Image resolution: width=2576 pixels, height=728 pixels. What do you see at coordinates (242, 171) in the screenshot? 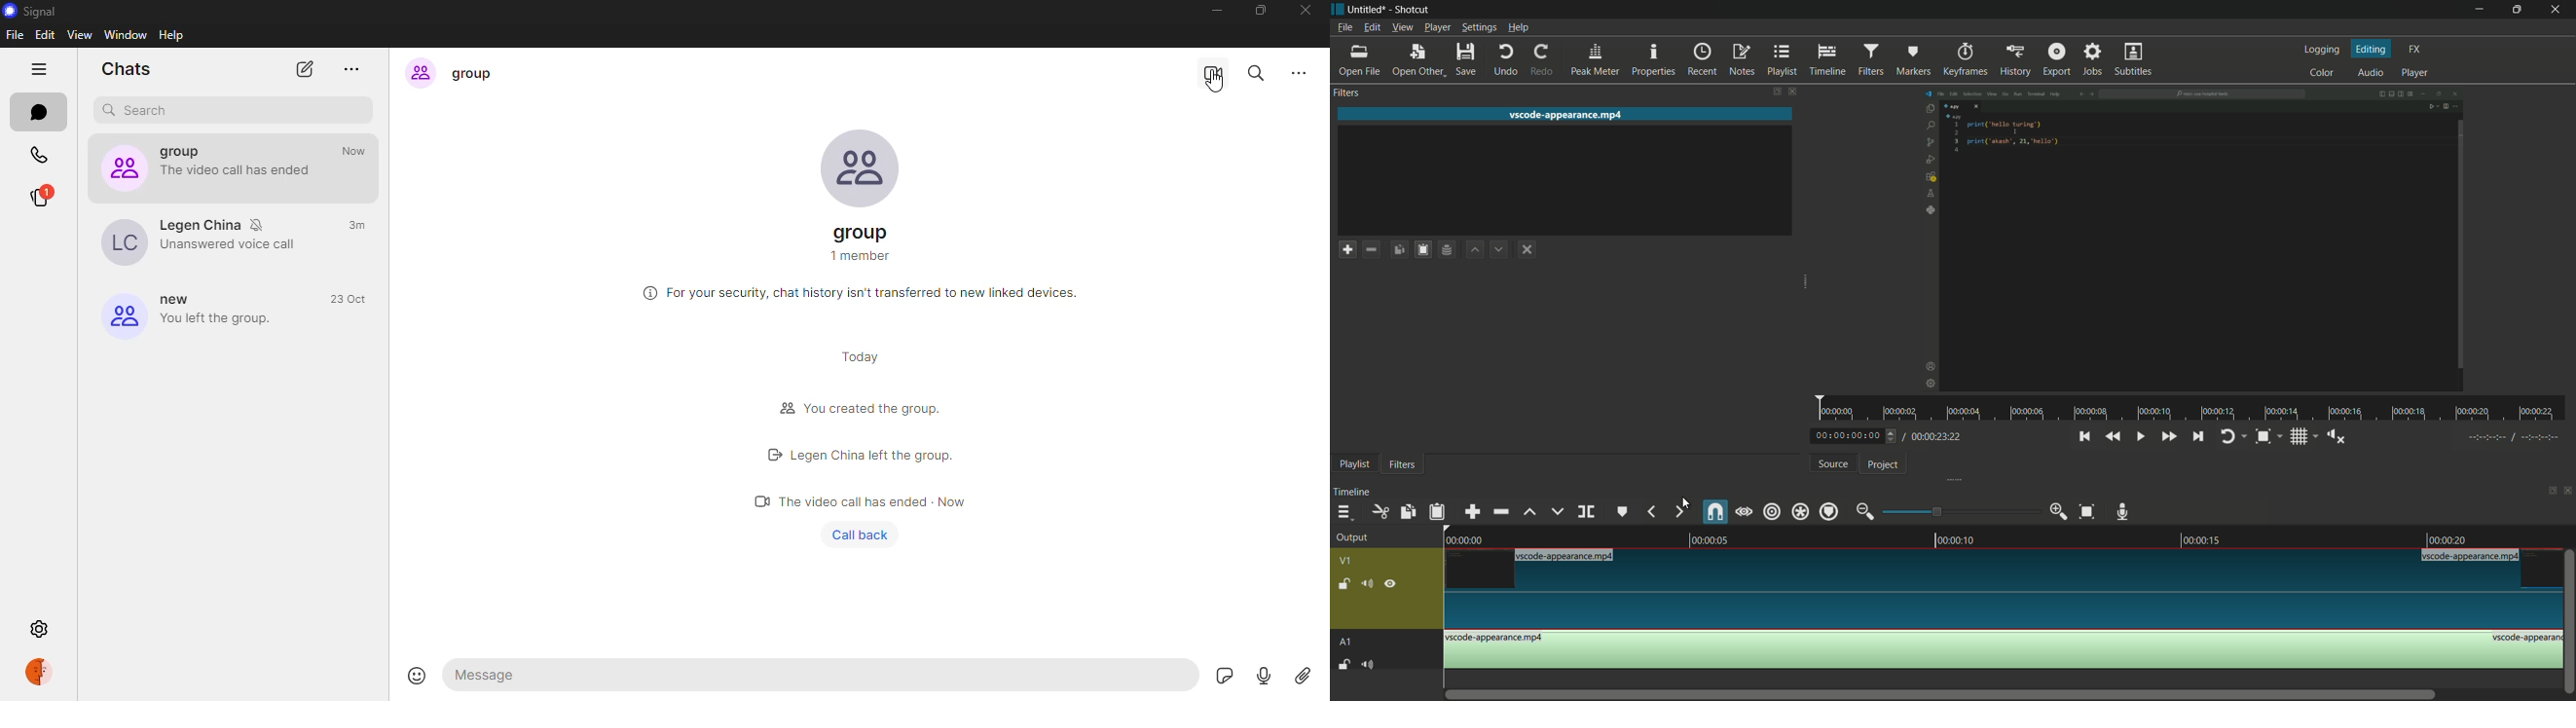
I see `The video call has ended` at bounding box center [242, 171].